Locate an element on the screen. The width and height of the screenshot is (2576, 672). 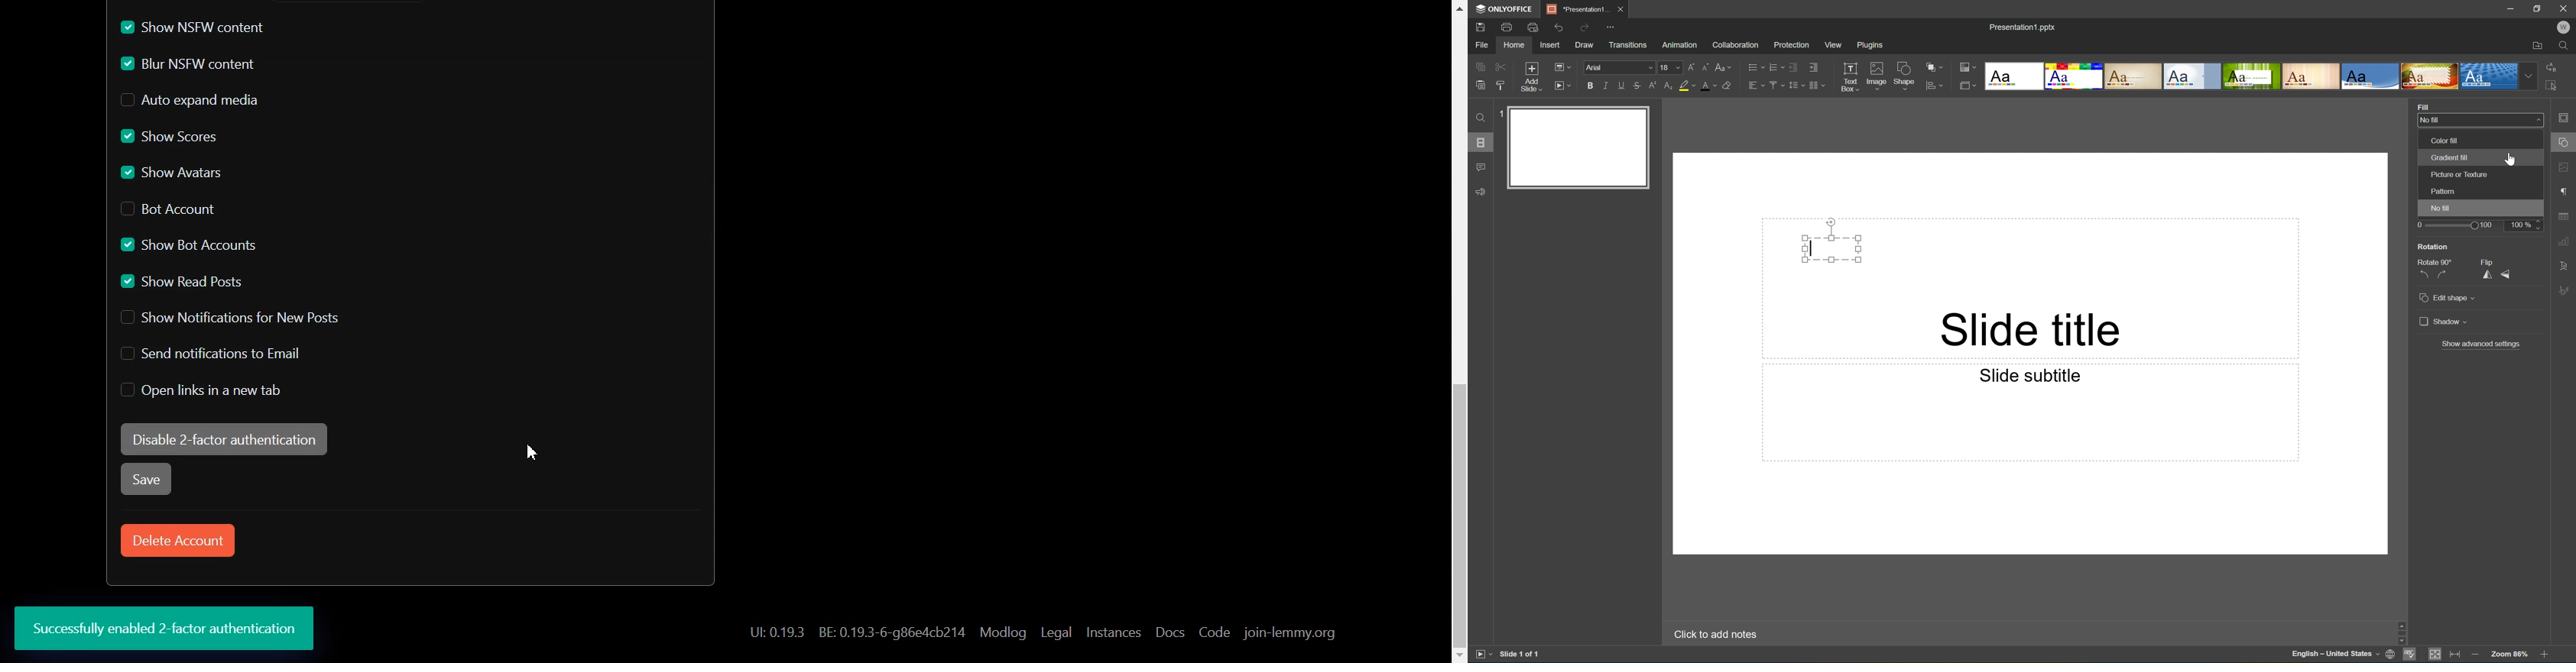
Subscript is located at coordinates (1666, 86).